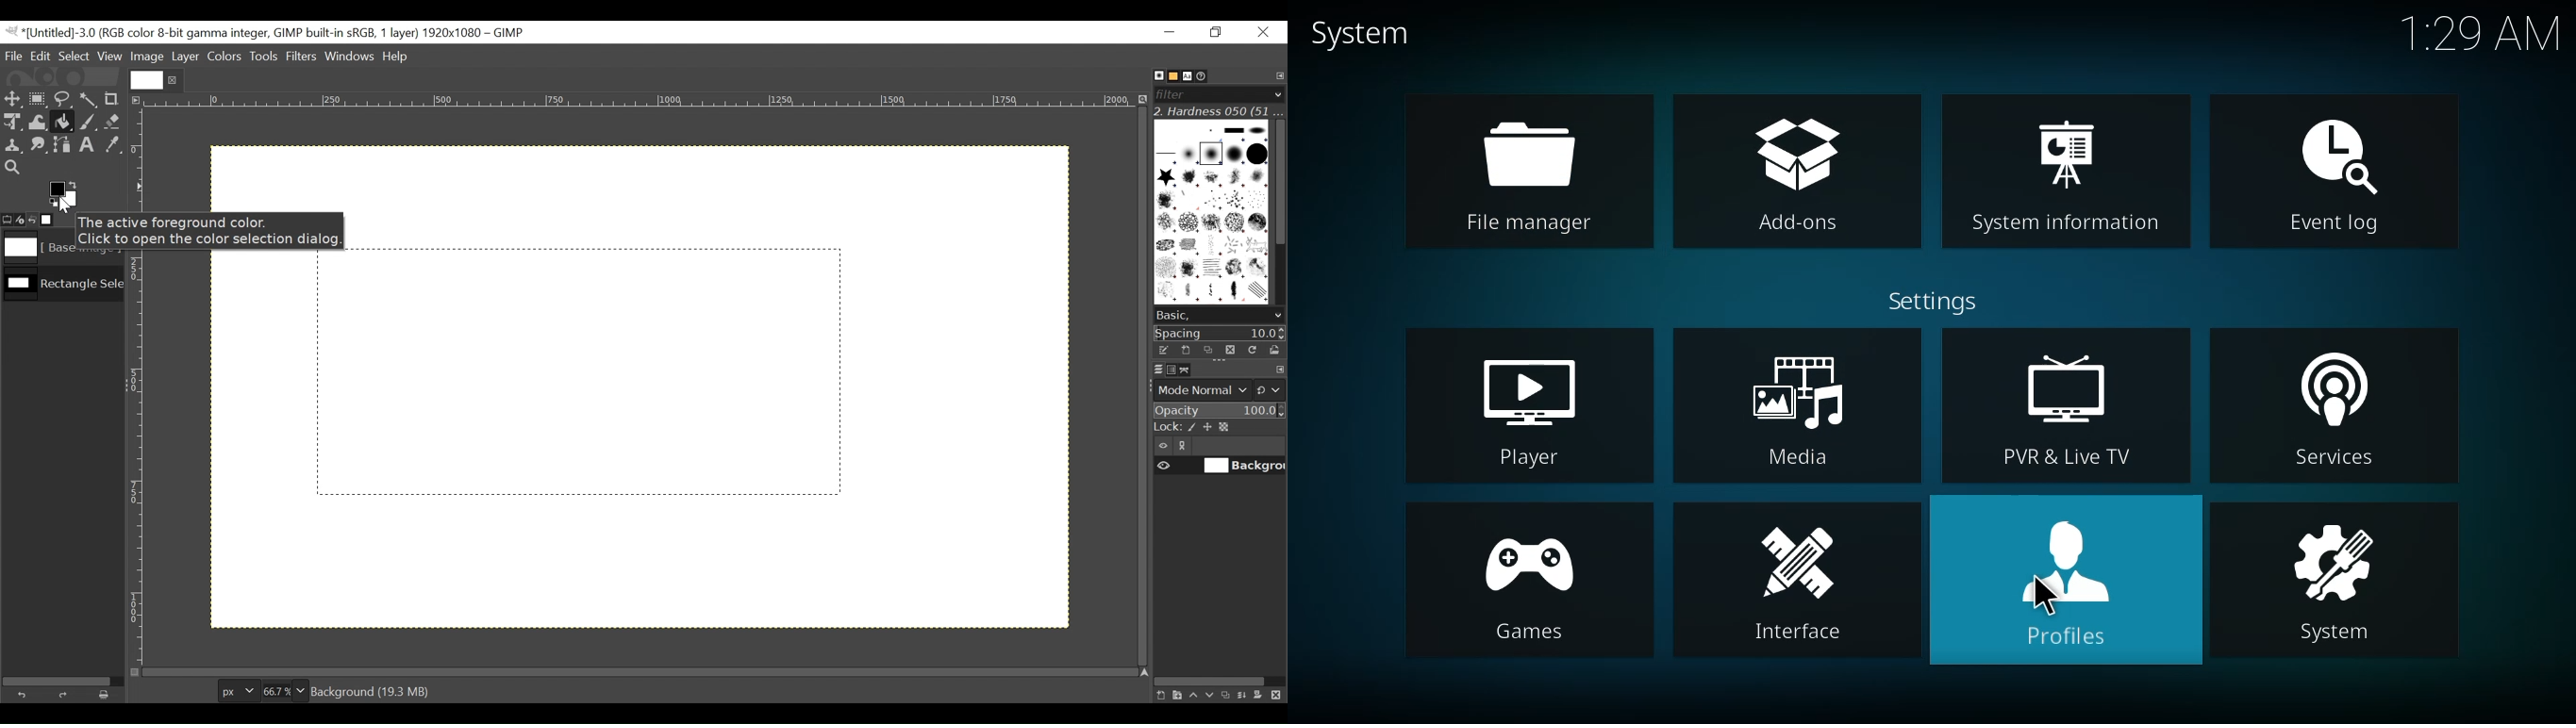  Describe the element at coordinates (13, 145) in the screenshot. I see `Clone tool` at that location.